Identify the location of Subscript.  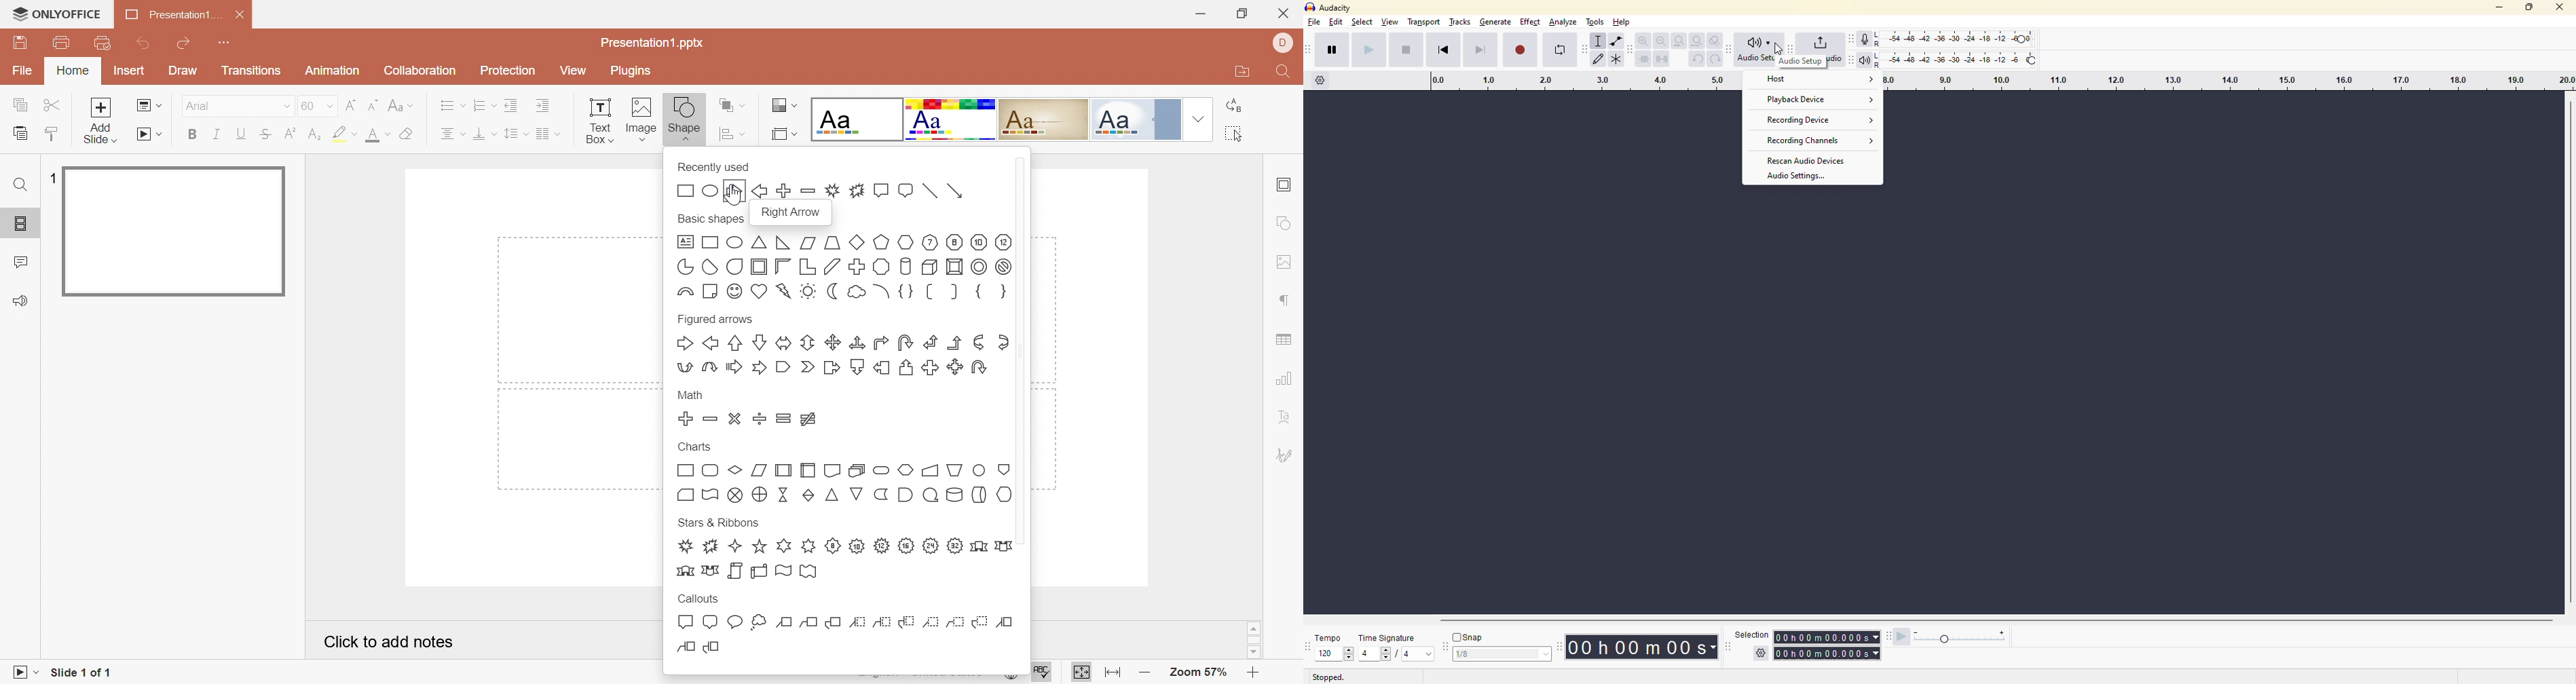
(316, 135).